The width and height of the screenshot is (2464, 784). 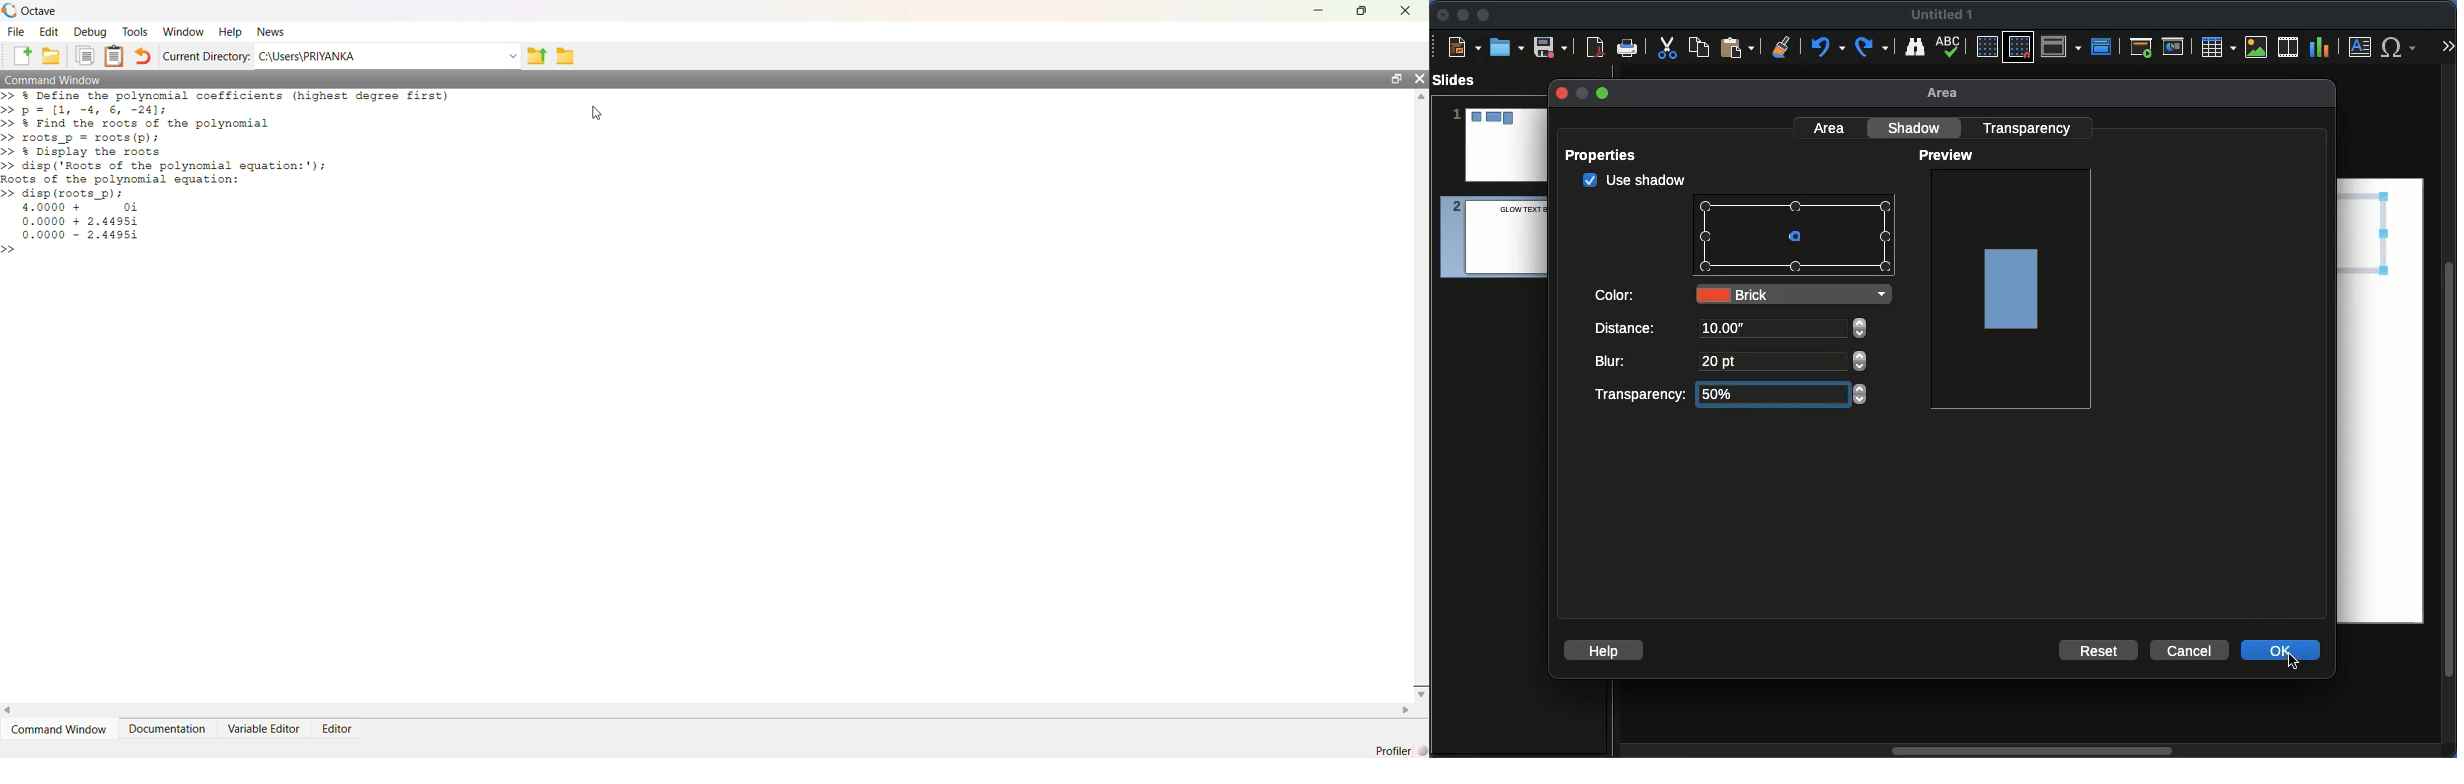 I want to click on Windows, so click(x=186, y=33).